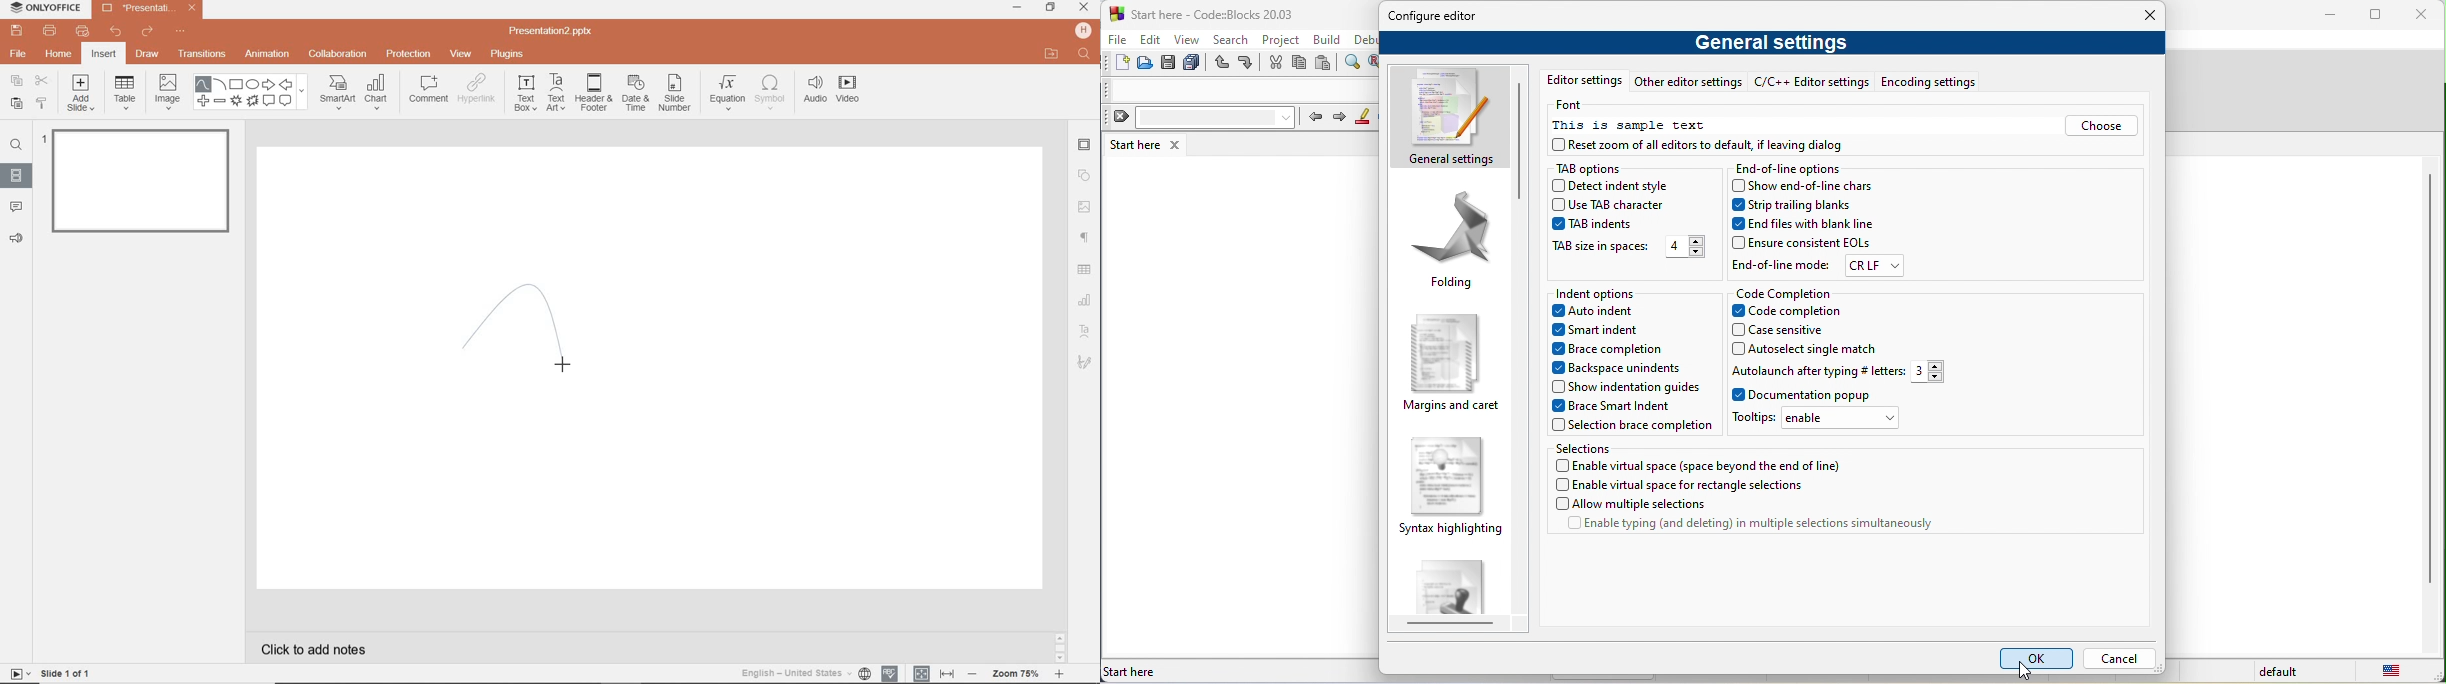 This screenshot has width=2464, height=700. What do you see at coordinates (1281, 39) in the screenshot?
I see `project` at bounding box center [1281, 39].